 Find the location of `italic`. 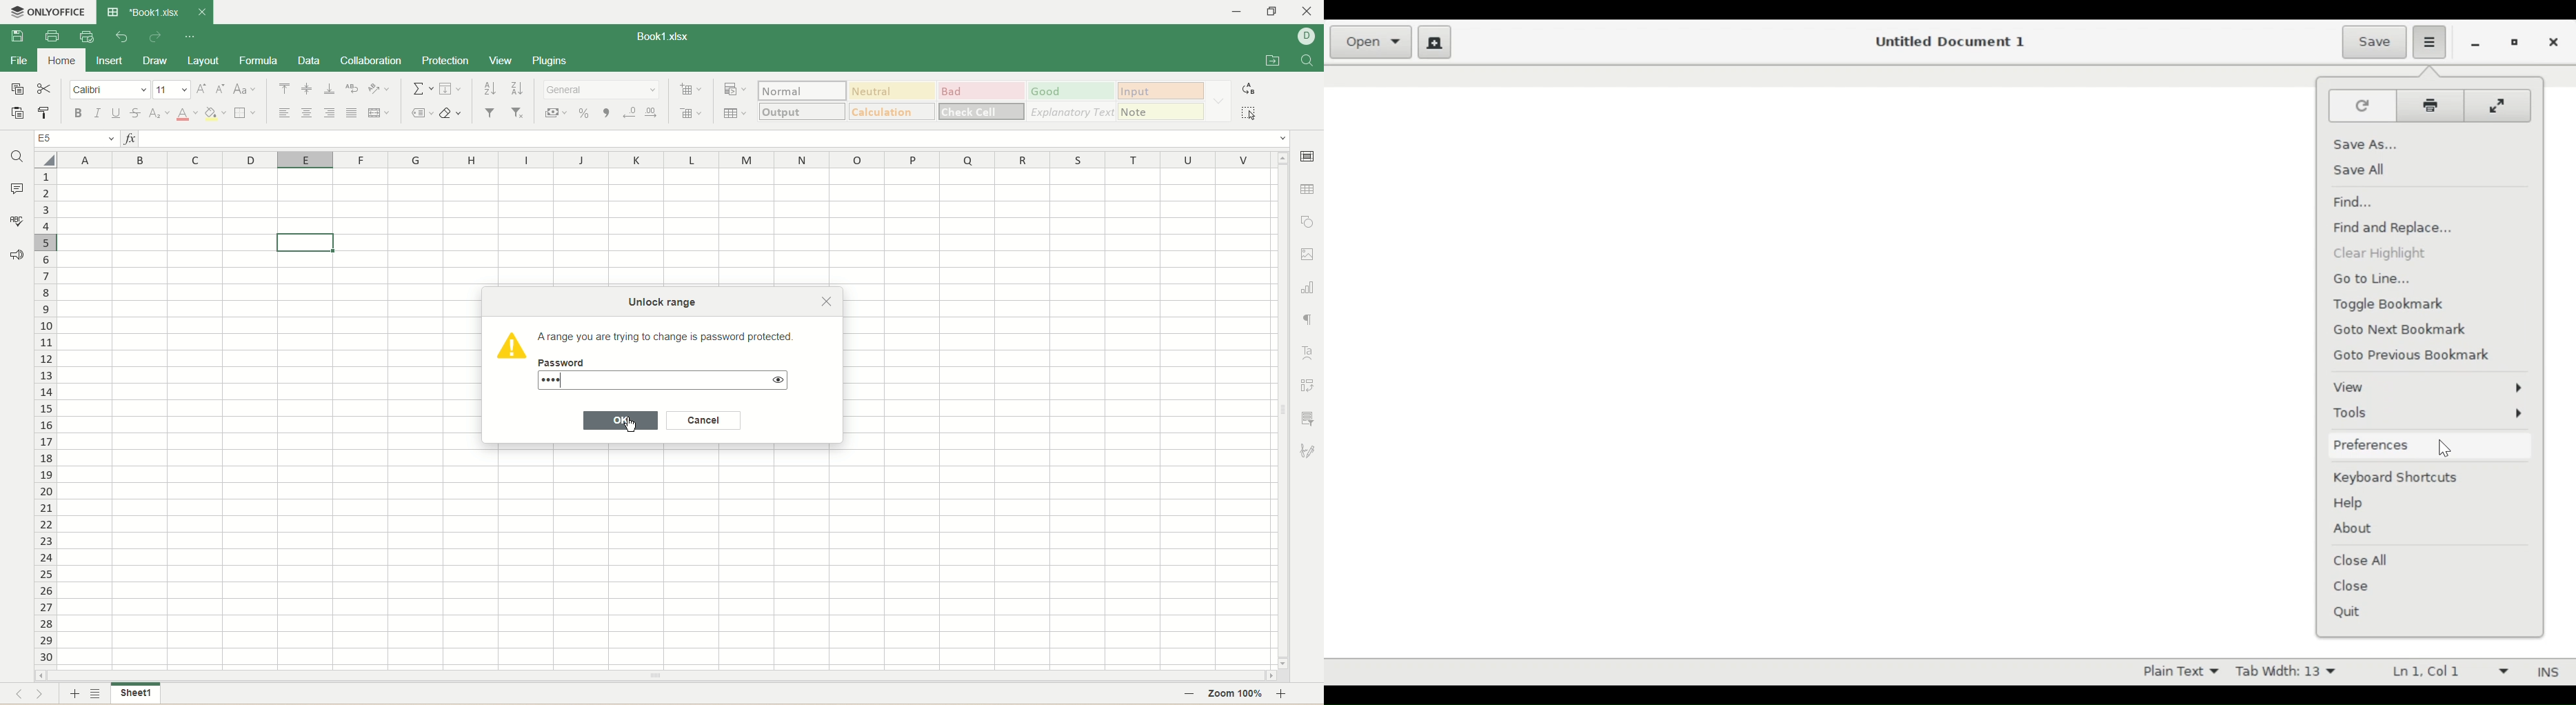

italic is located at coordinates (98, 114).